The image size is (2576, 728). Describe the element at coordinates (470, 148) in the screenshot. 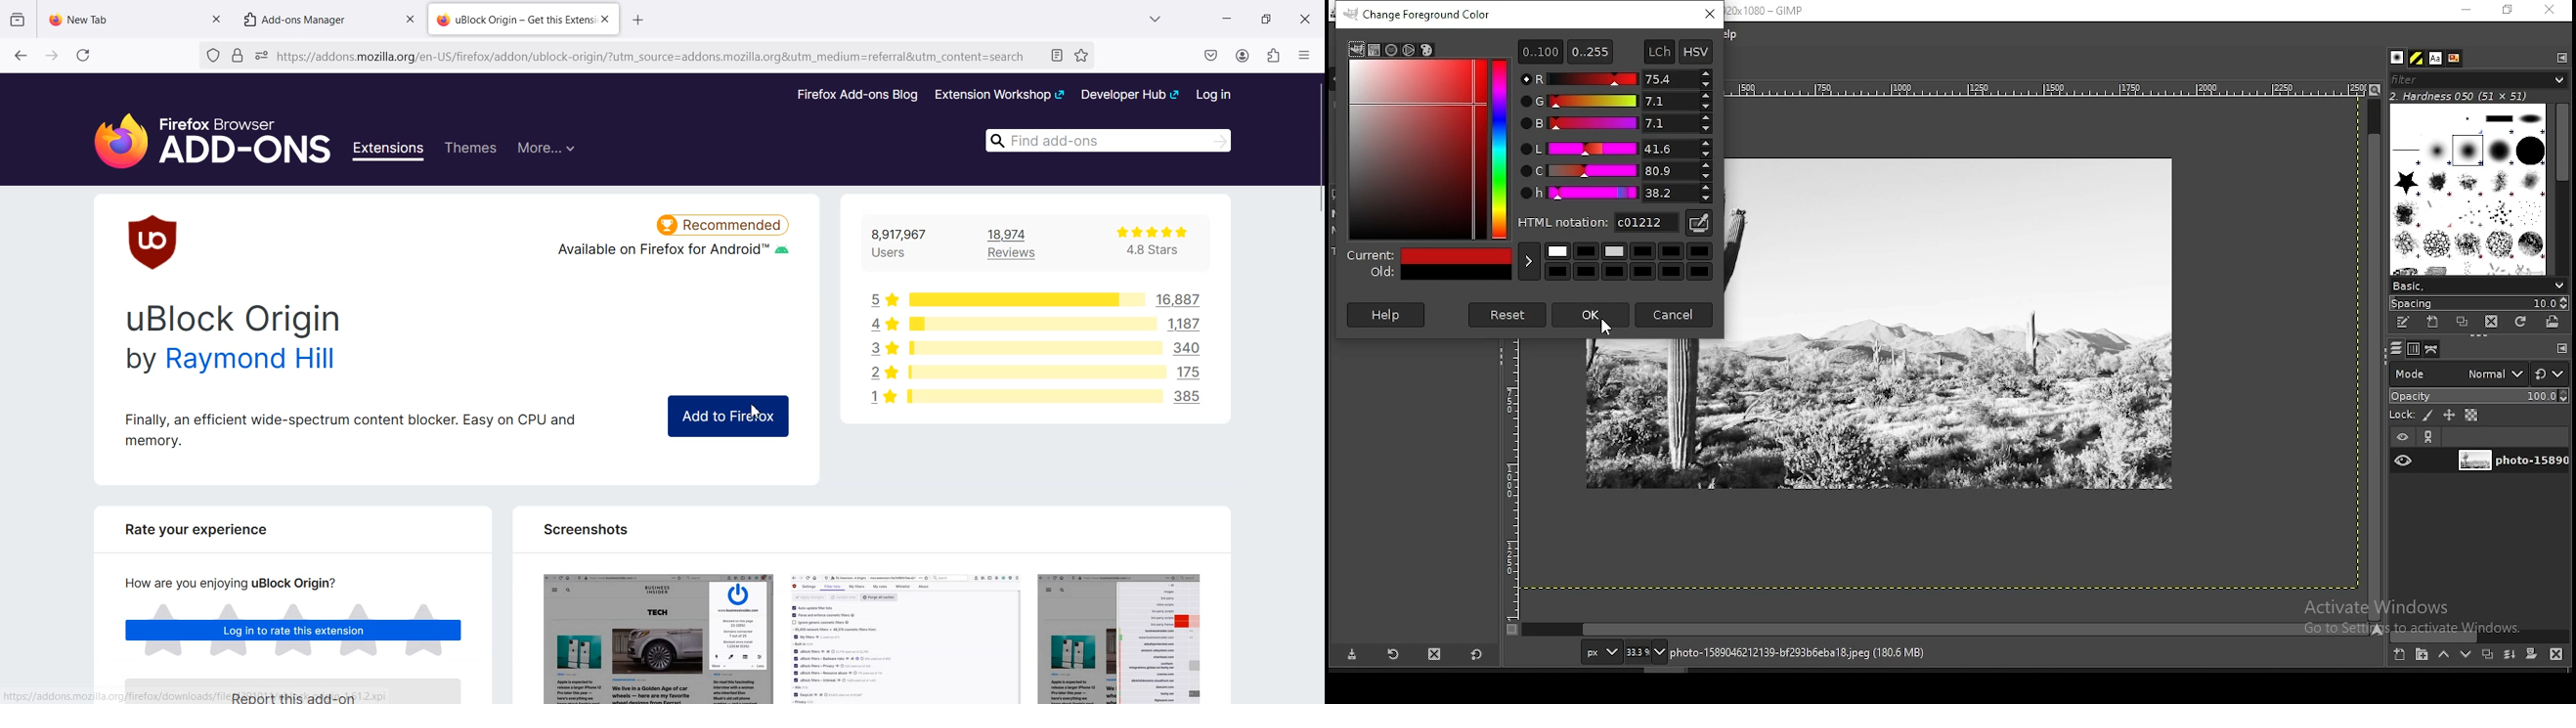

I see `Themes` at that location.